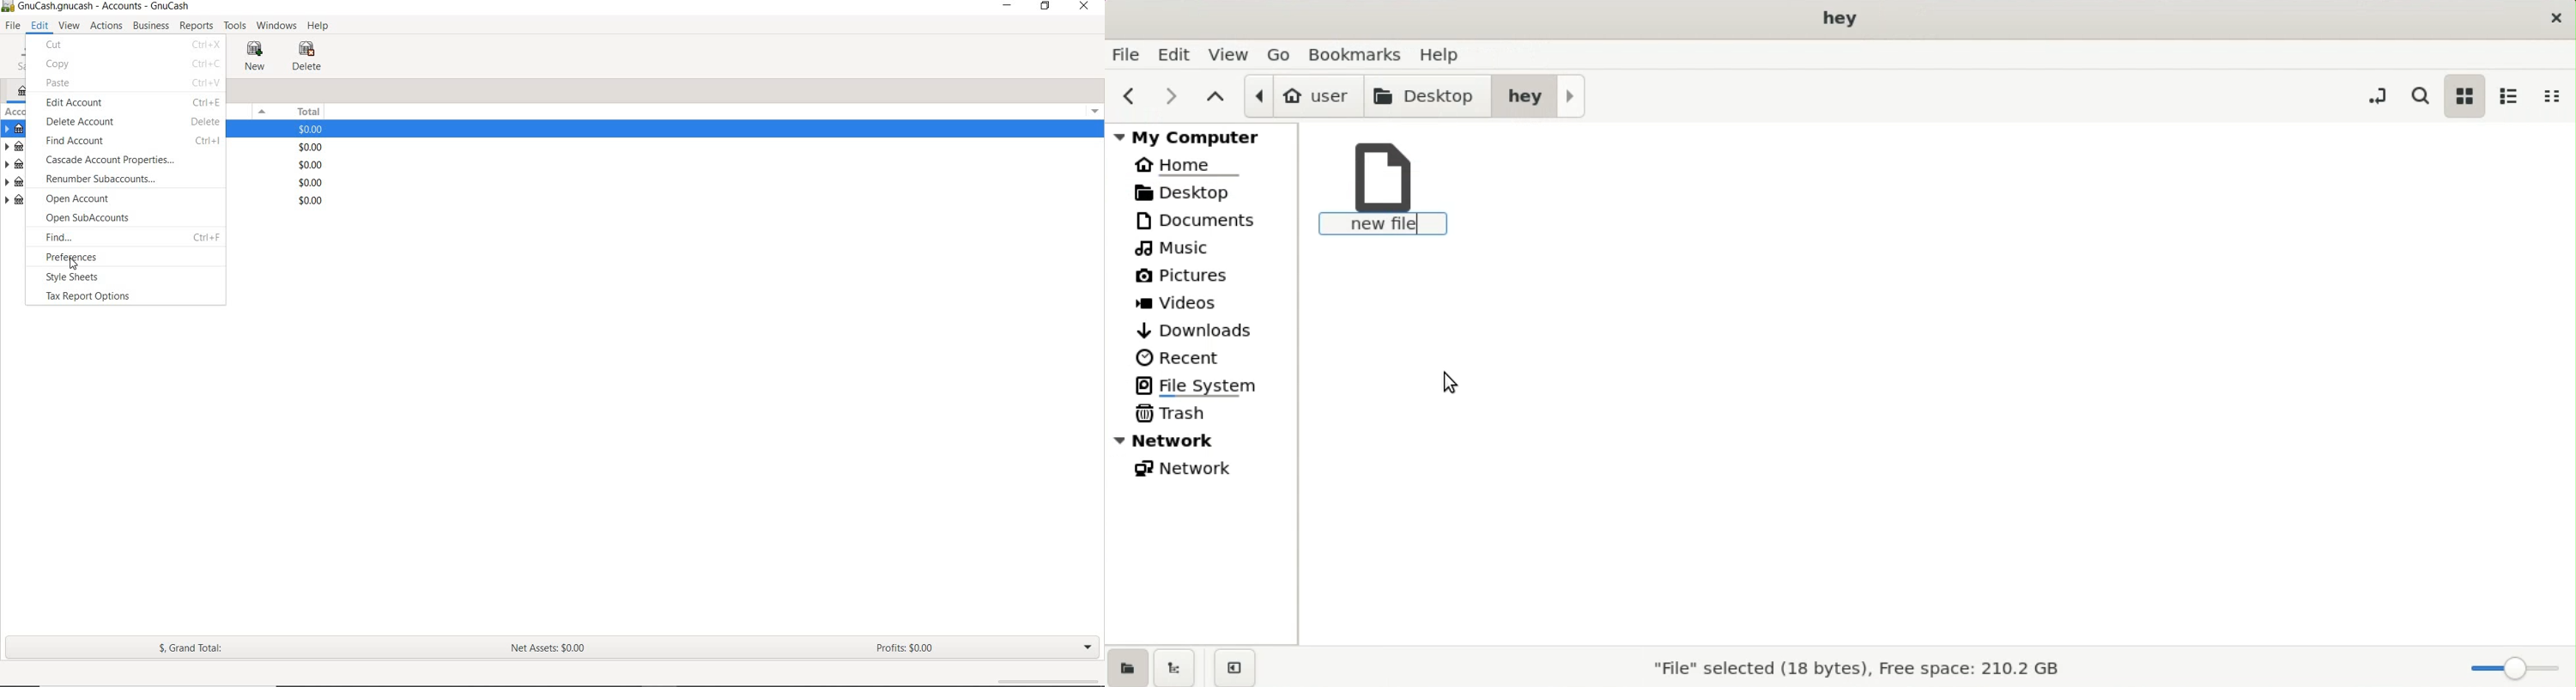 Image resolution: width=2576 pixels, height=700 pixels. What do you see at coordinates (12, 146) in the screenshot?
I see `LIABILITIES` at bounding box center [12, 146].